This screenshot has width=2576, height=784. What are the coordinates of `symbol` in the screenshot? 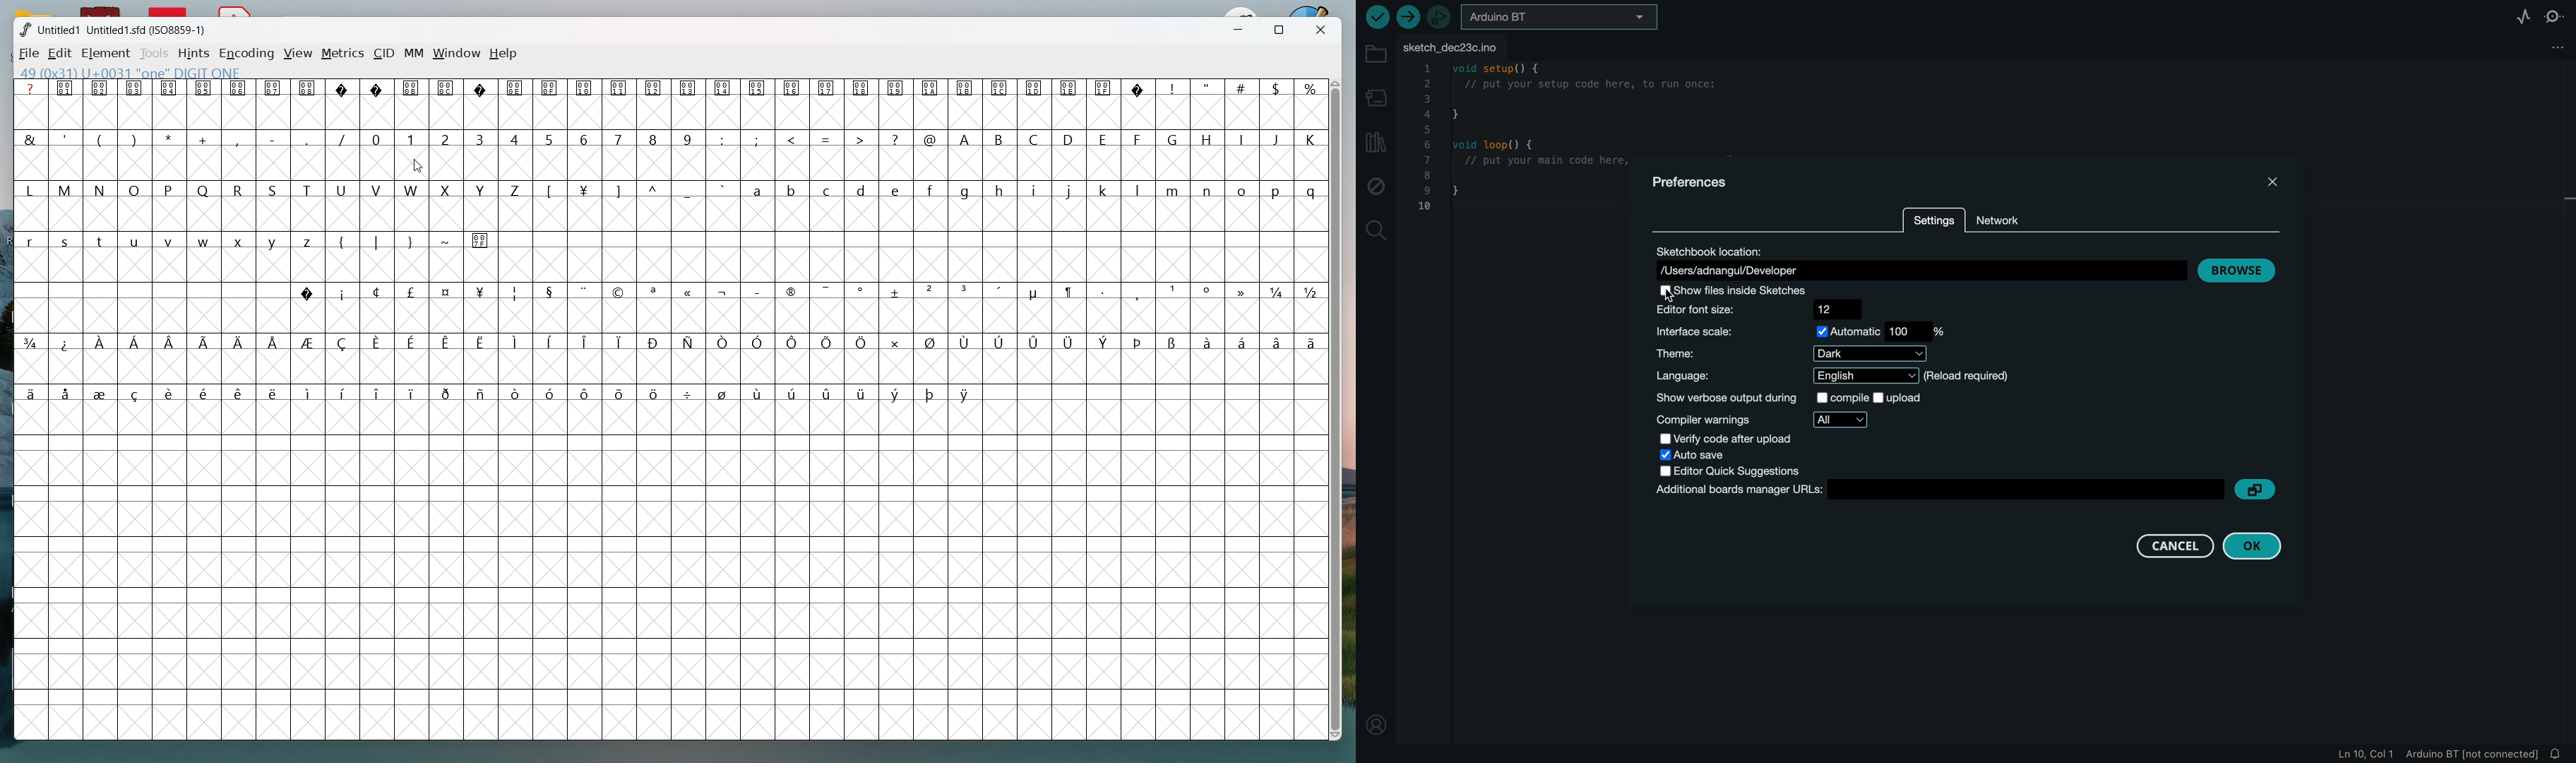 It's located at (1138, 89).